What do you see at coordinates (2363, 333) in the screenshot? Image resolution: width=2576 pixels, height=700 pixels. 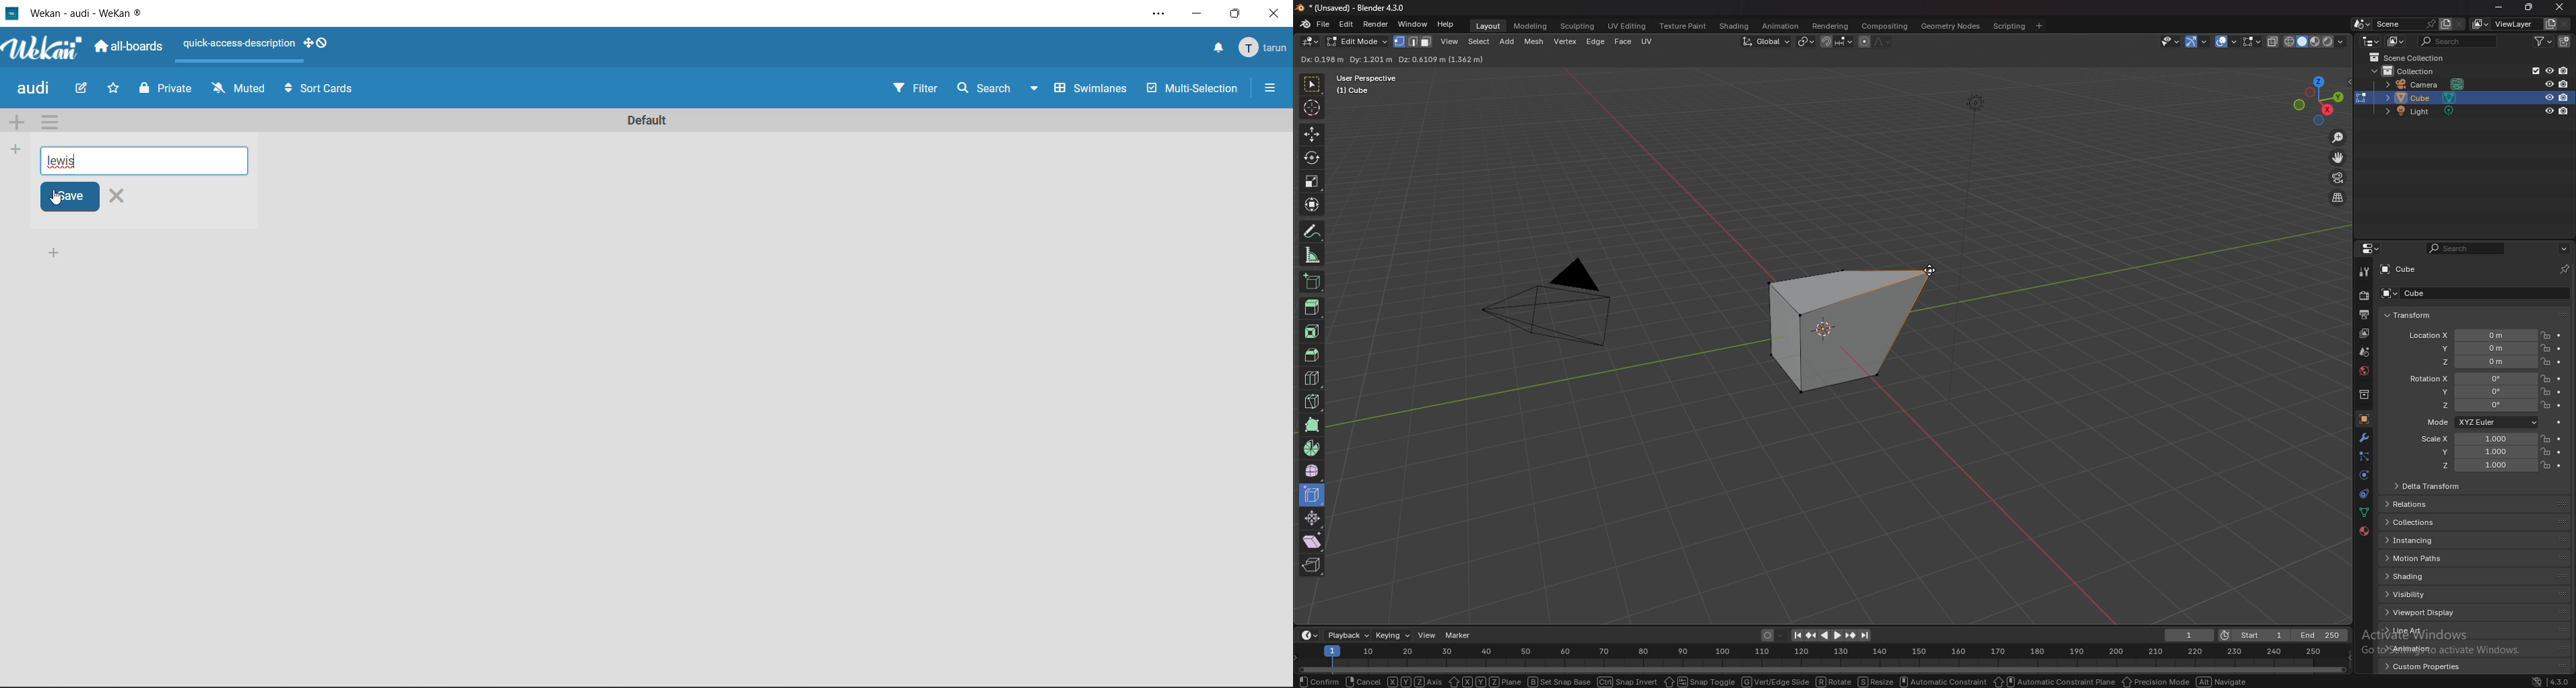 I see `view layer` at bounding box center [2363, 333].